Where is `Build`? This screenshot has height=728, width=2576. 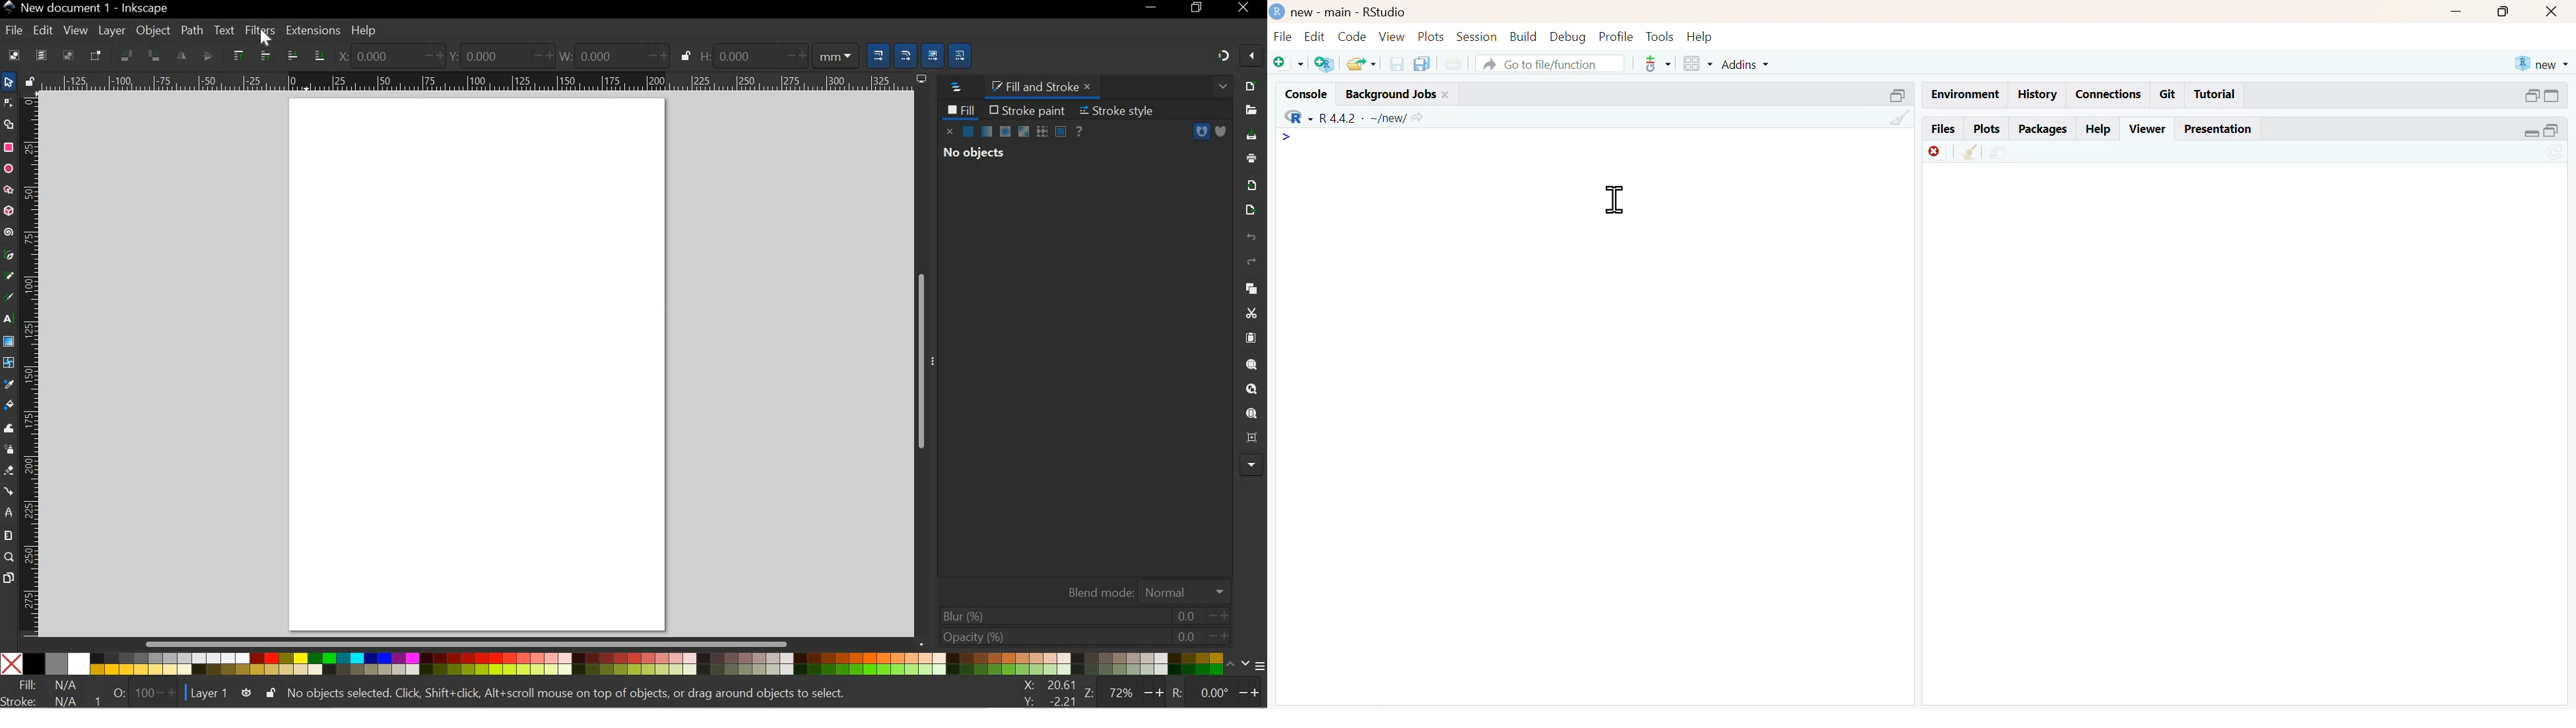 Build is located at coordinates (1524, 35).